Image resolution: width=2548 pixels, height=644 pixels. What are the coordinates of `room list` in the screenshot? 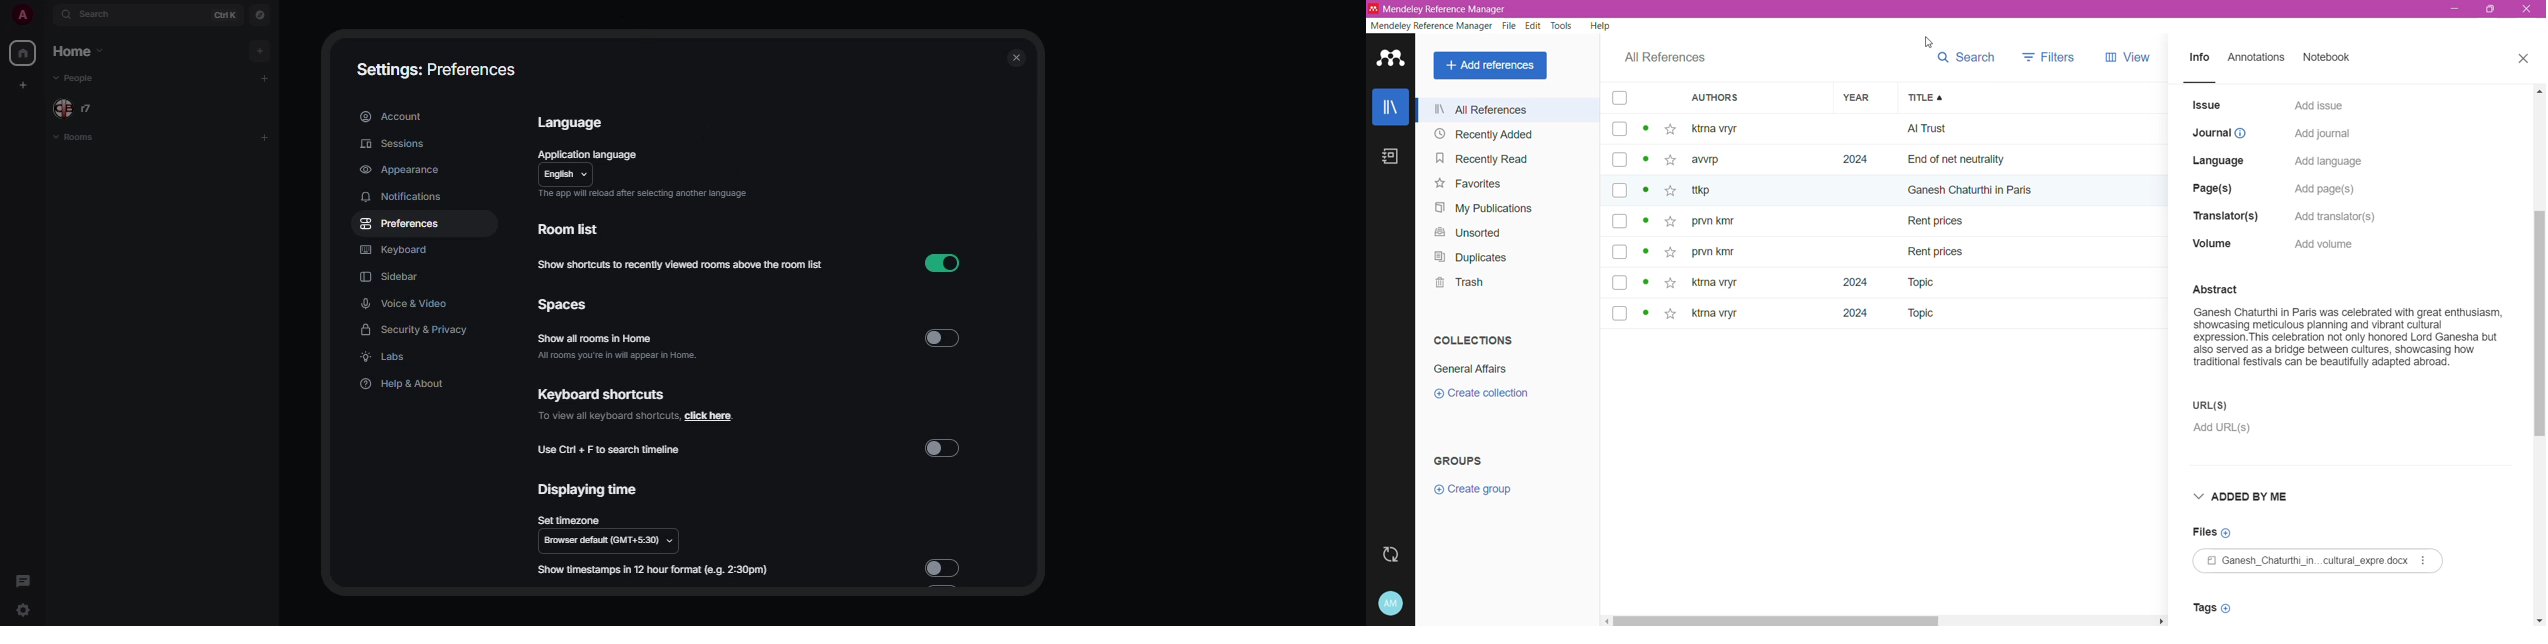 It's located at (575, 228).